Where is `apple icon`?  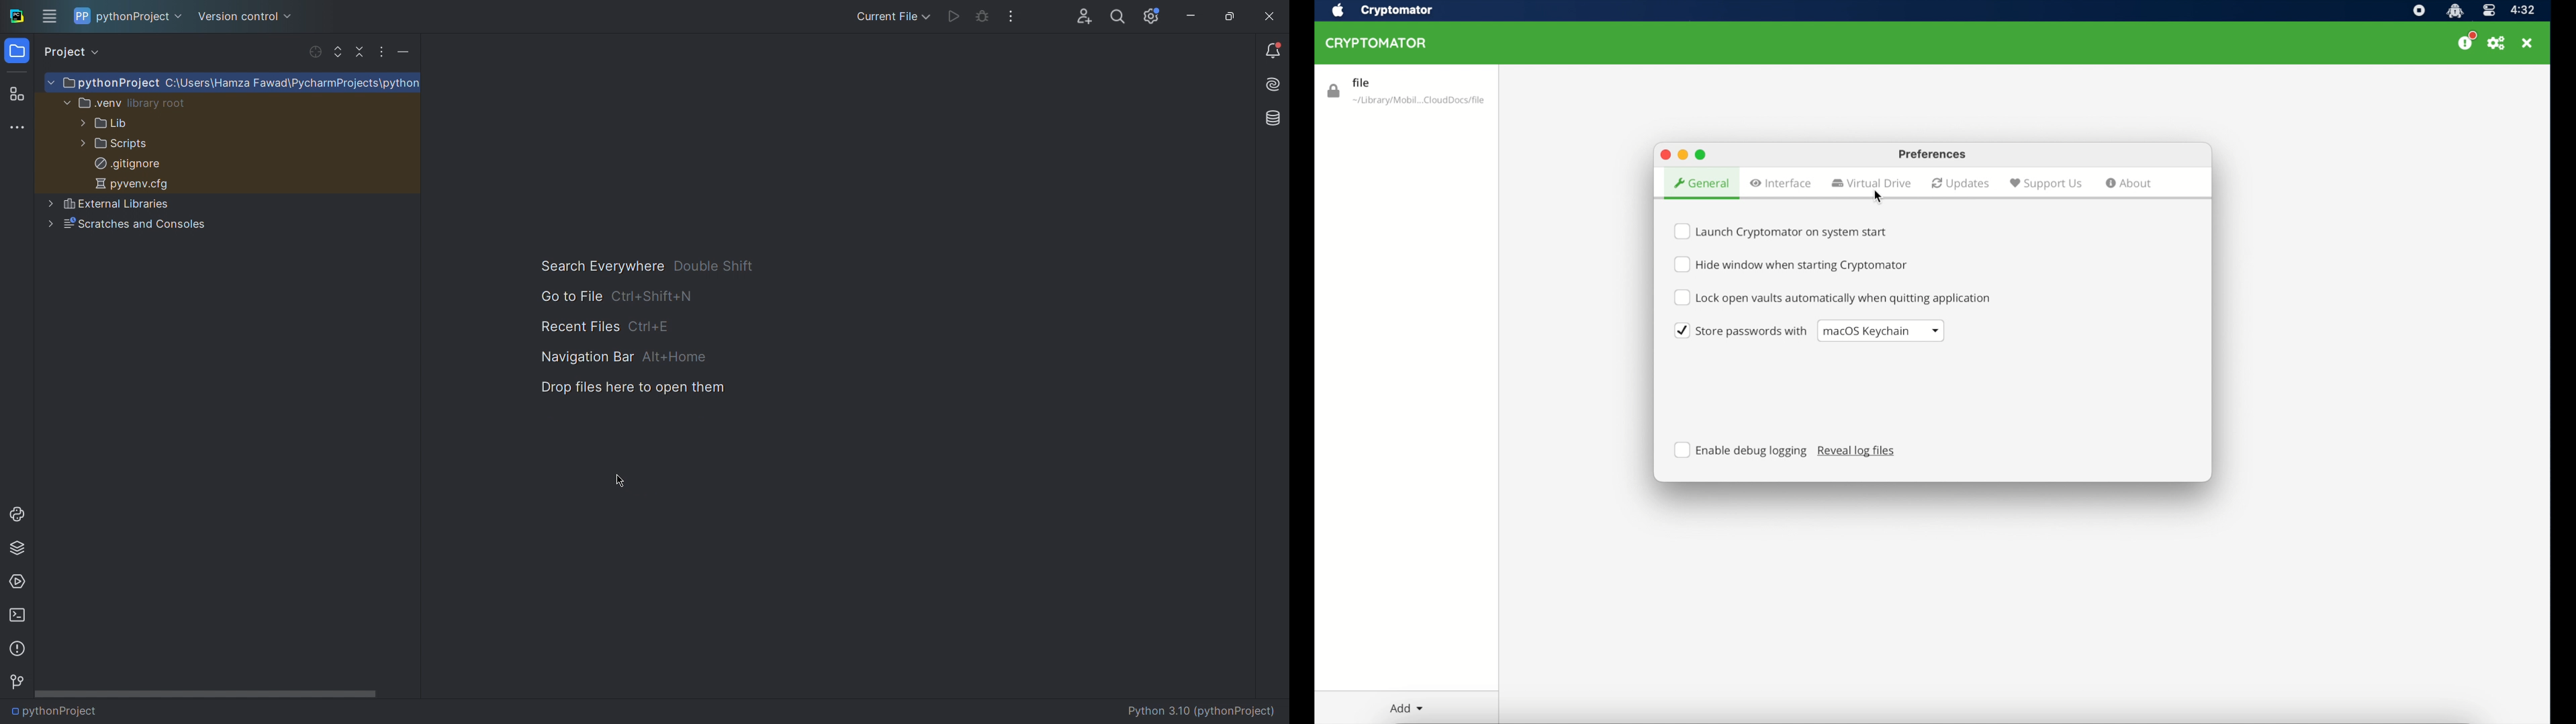 apple icon is located at coordinates (1336, 11).